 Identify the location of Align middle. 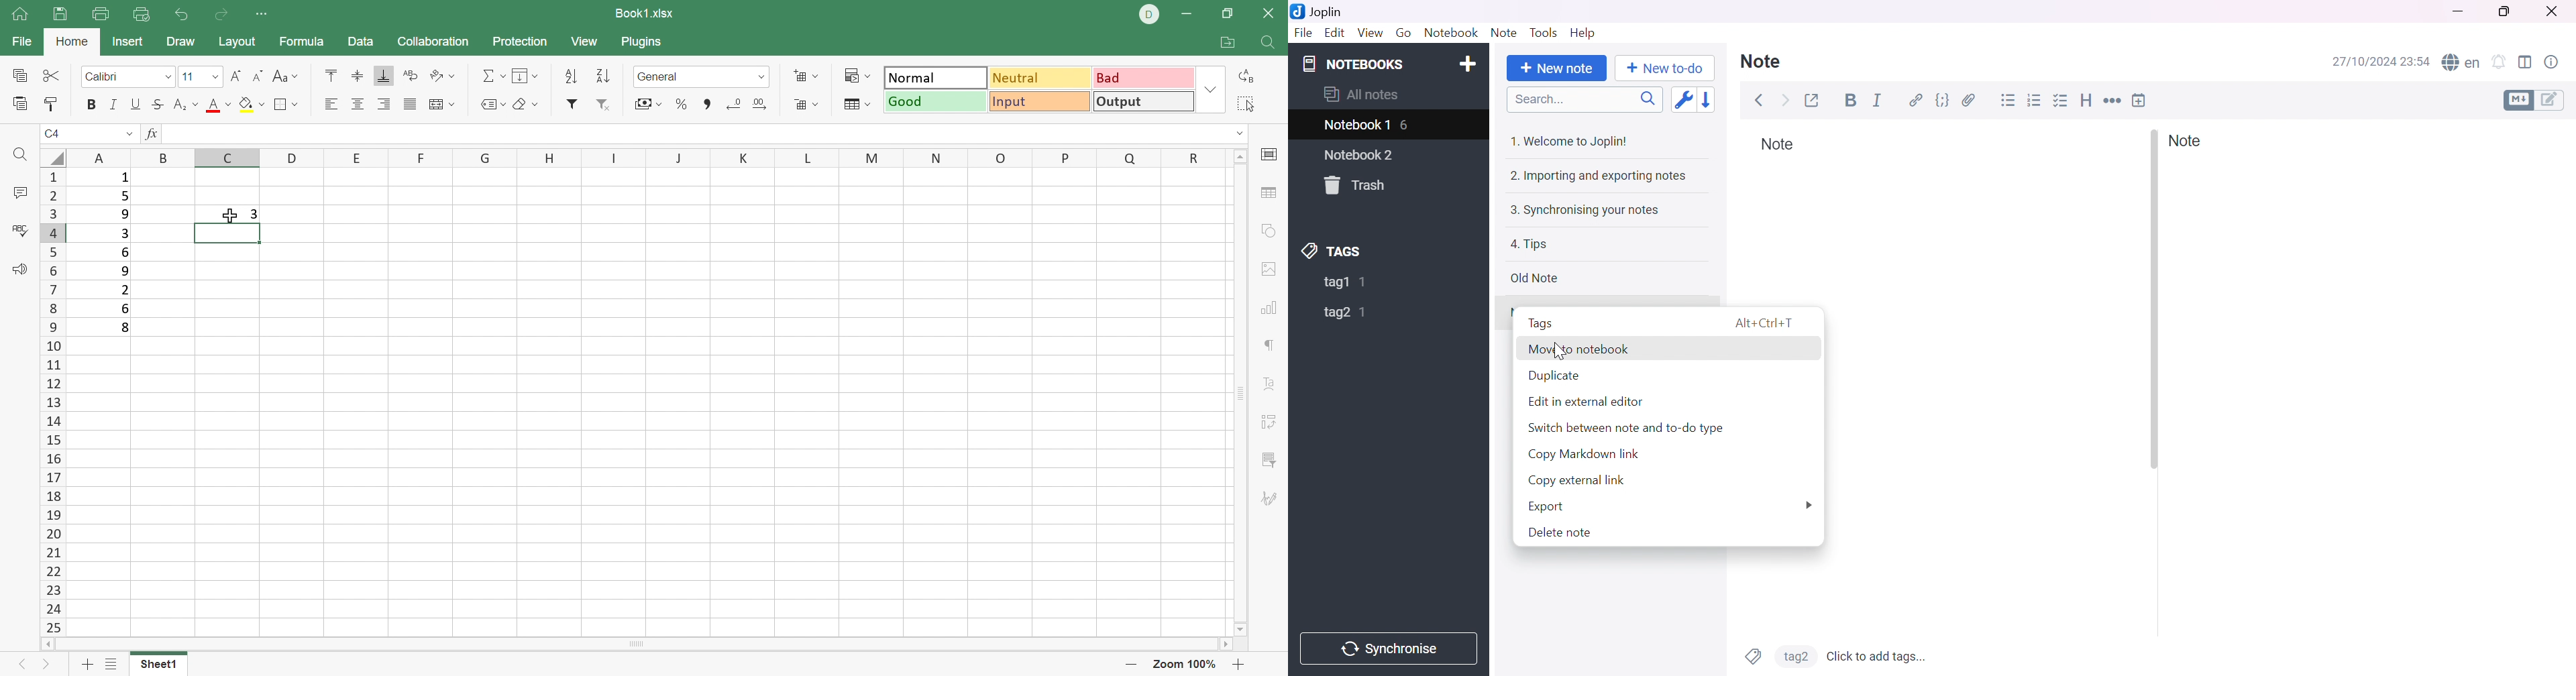
(357, 74).